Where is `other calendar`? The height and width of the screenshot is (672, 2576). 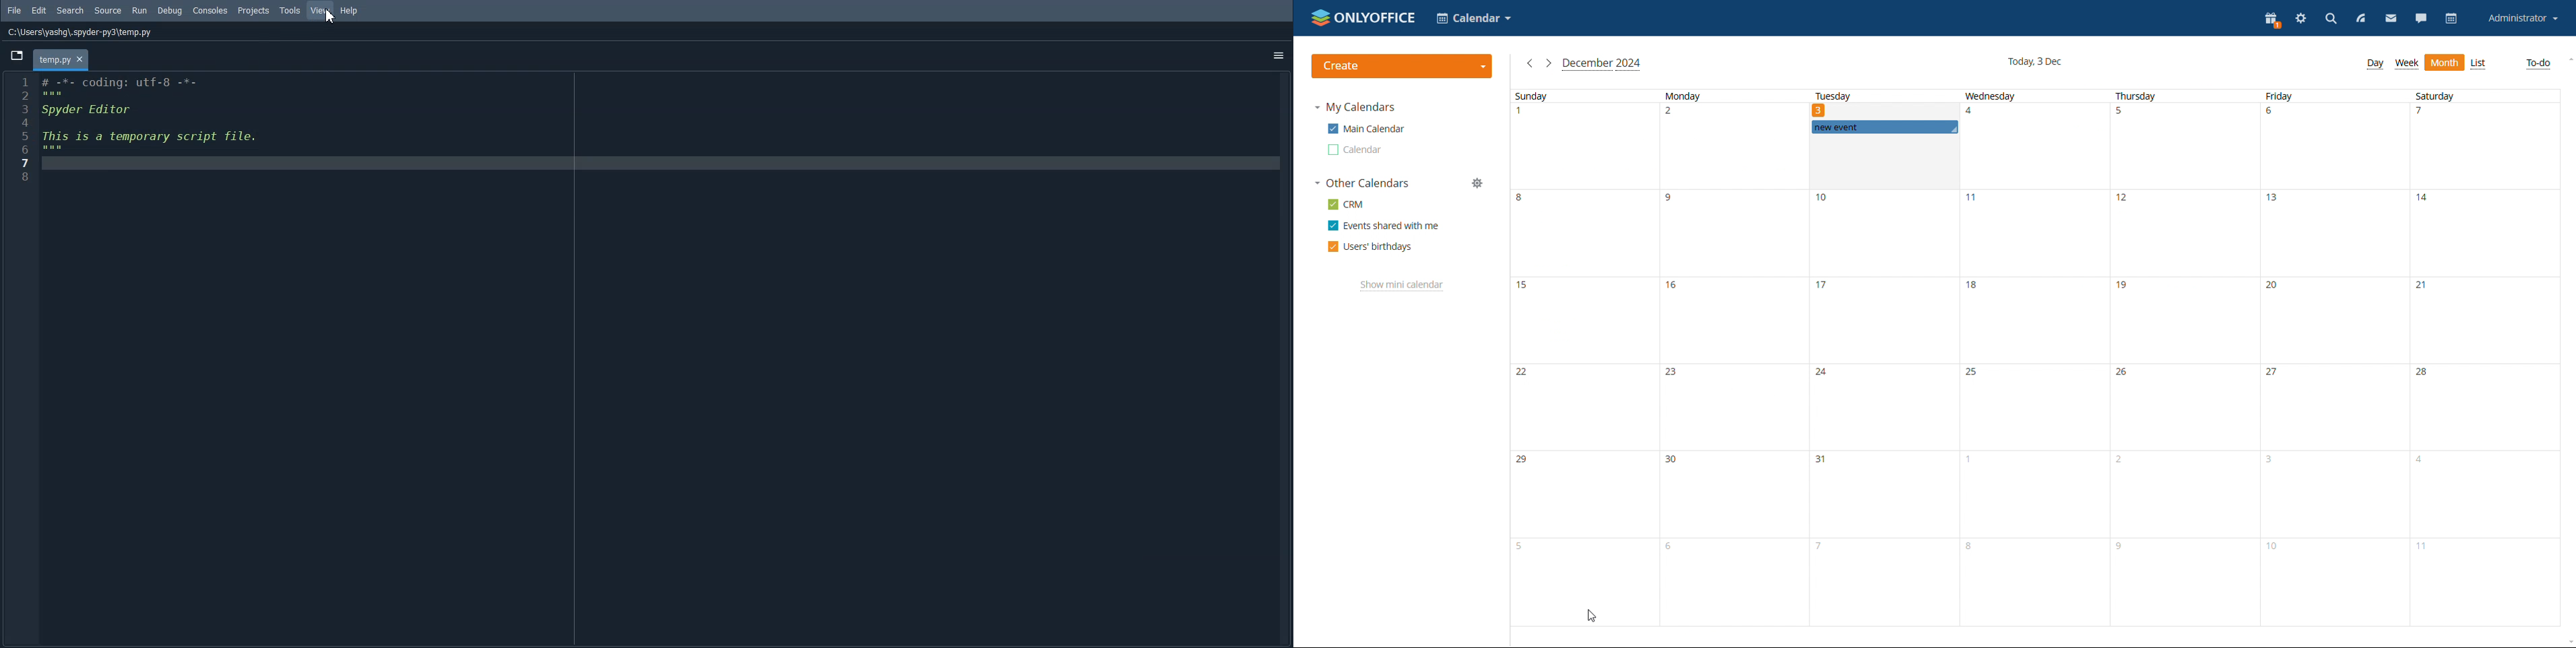
other calendar is located at coordinates (1355, 150).